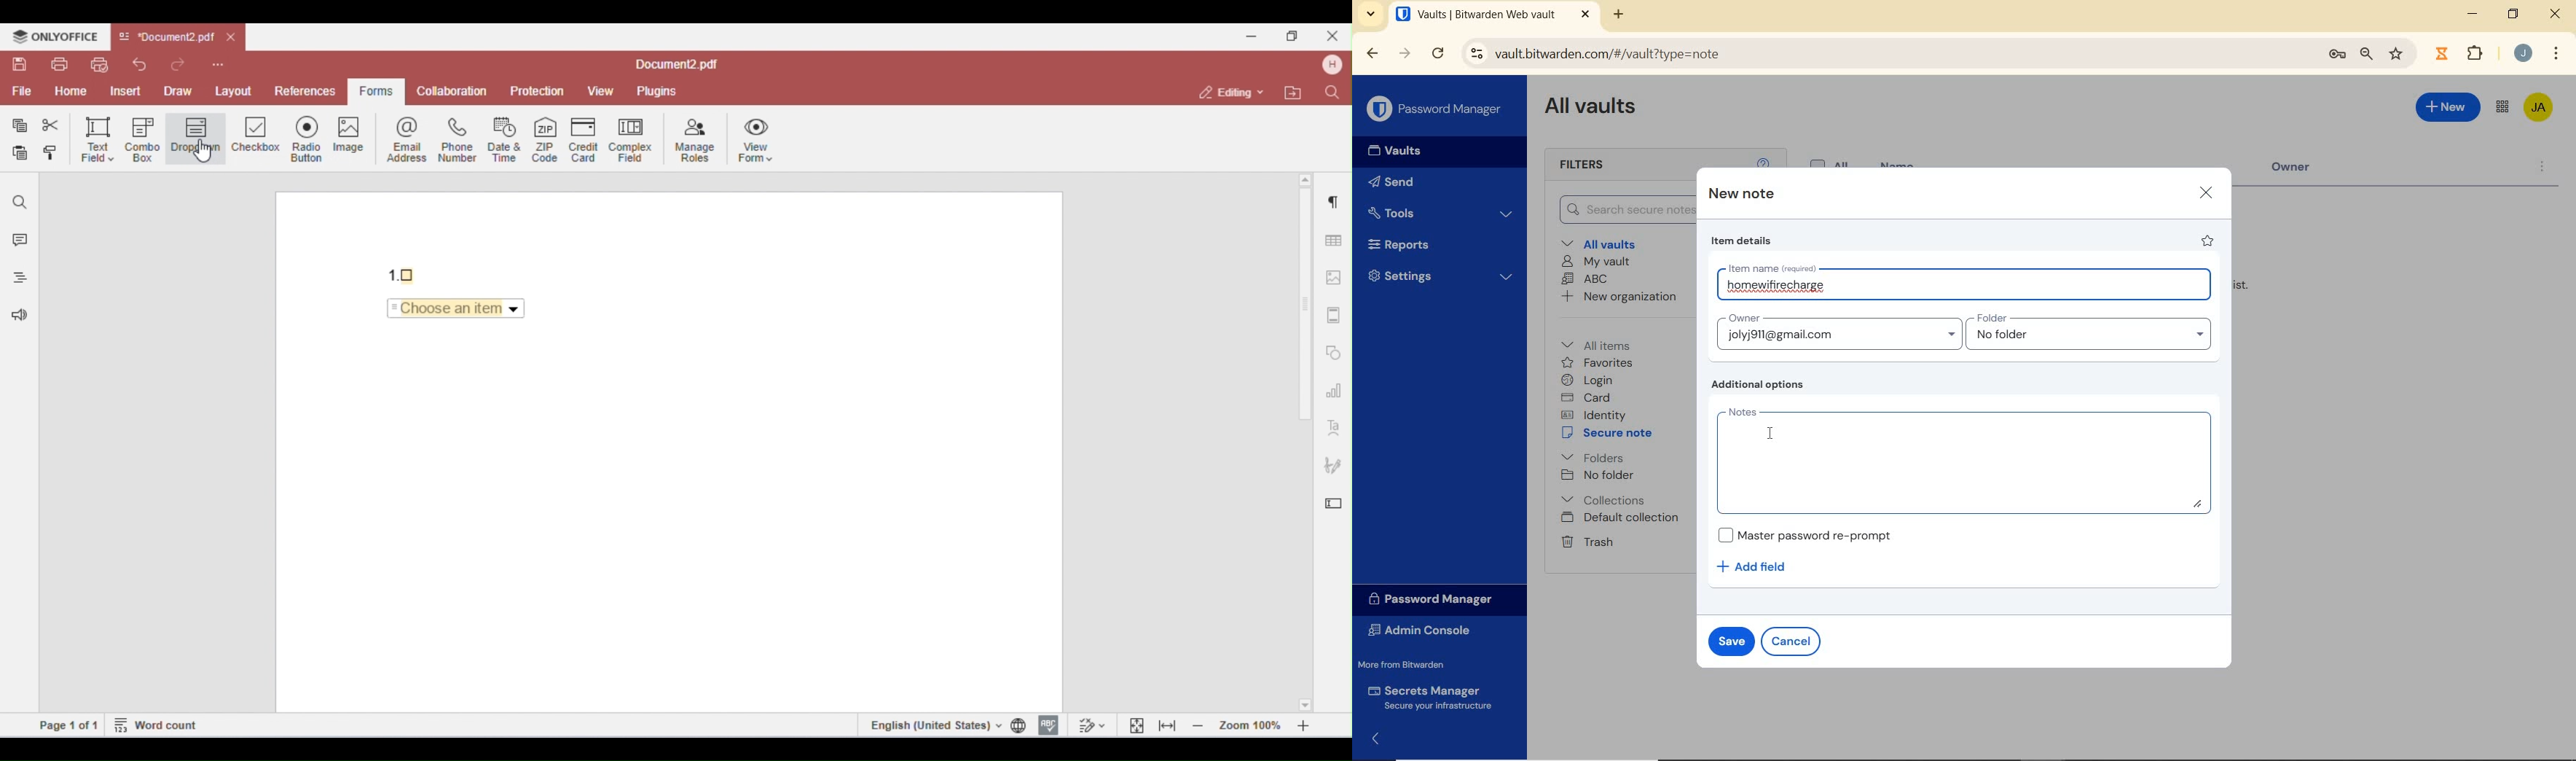 The width and height of the screenshot is (2576, 784). Describe the element at coordinates (2398, 55) in the screenshot. I see `bookmark` at that location.